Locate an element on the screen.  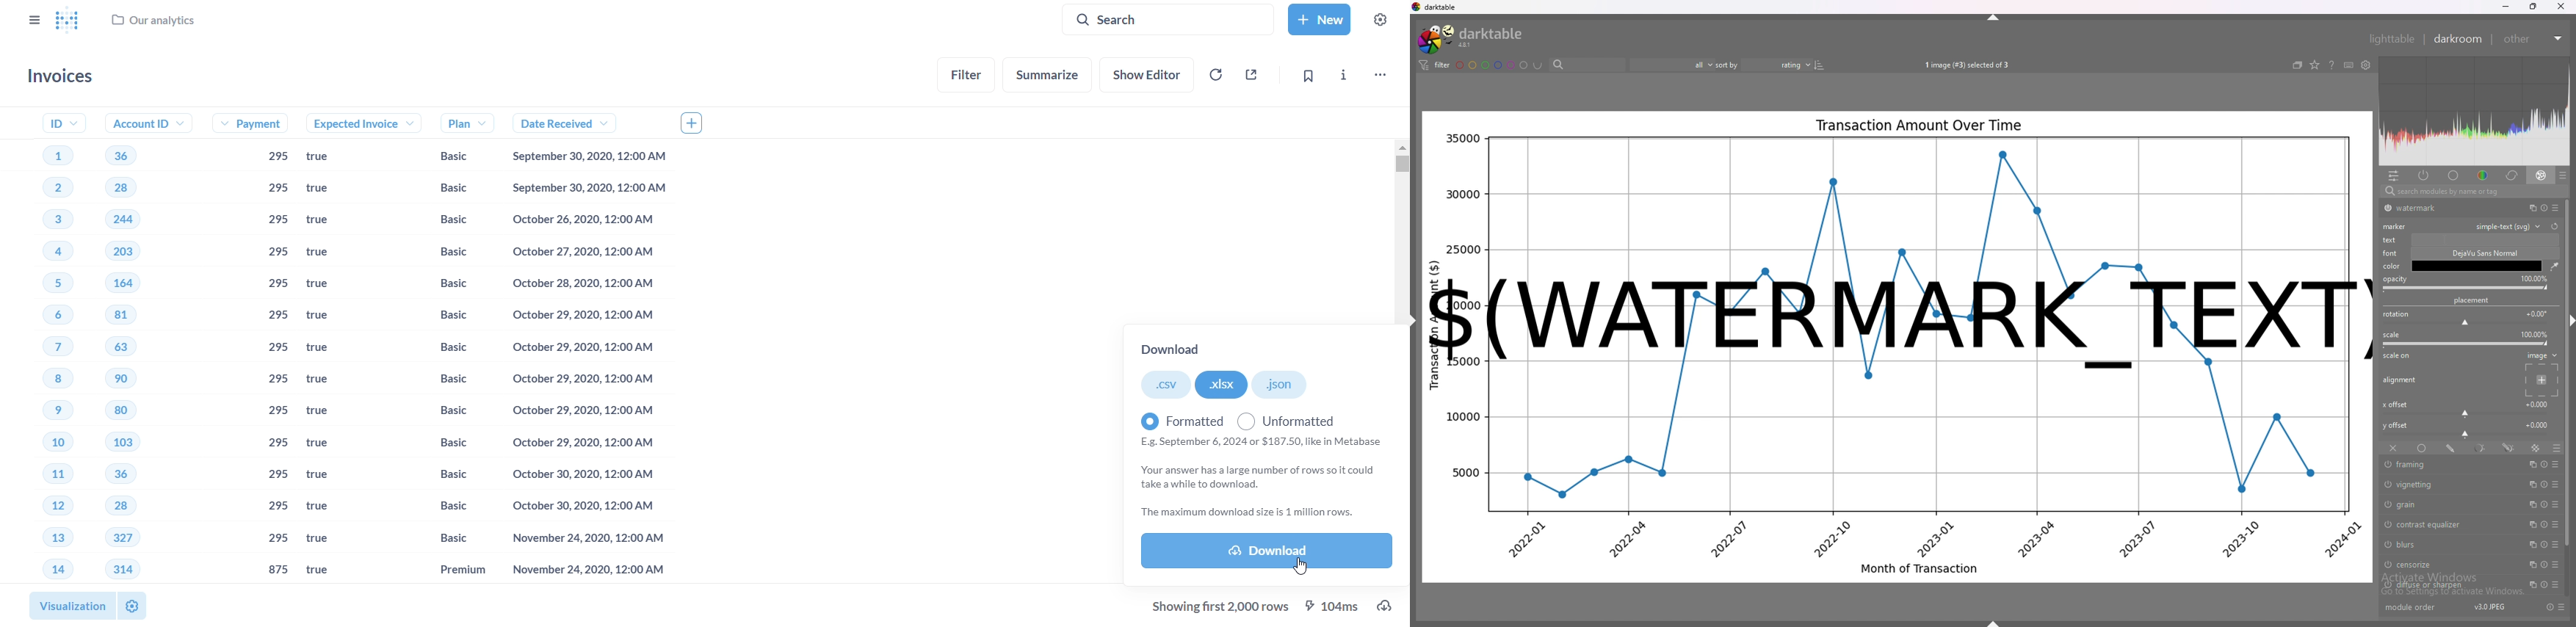
November 24,2020, 12:00 AM is located at coordinates (579, 540).